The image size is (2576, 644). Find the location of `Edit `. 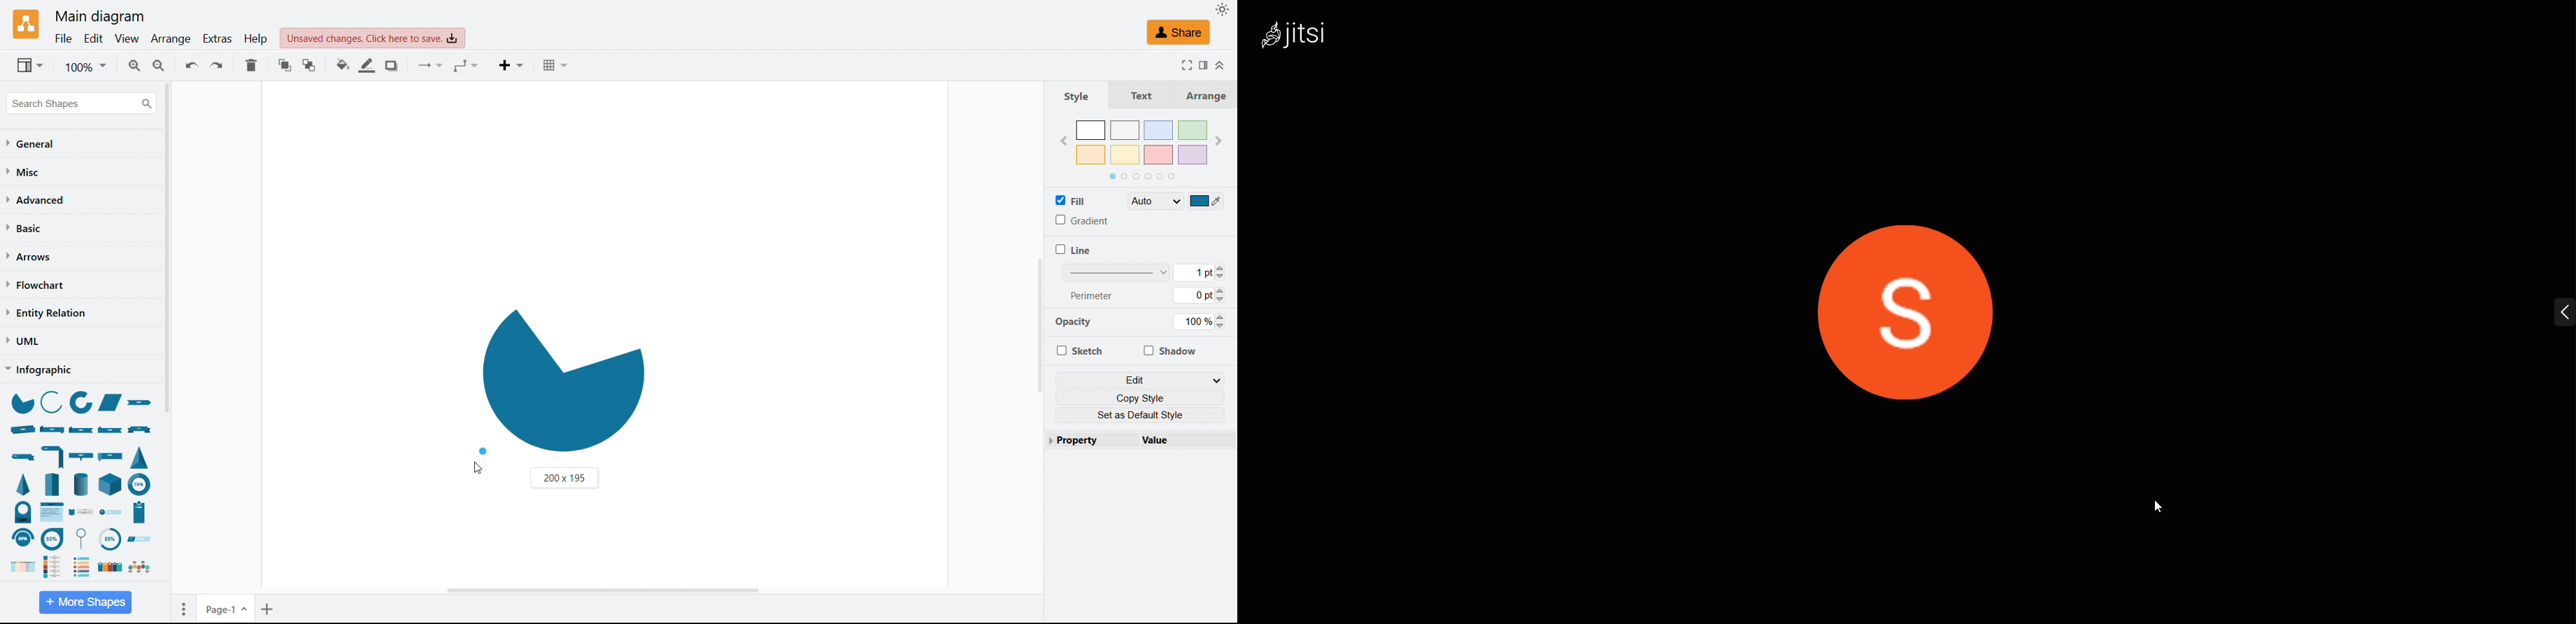

Edit  is located at coordinates (93, 39).